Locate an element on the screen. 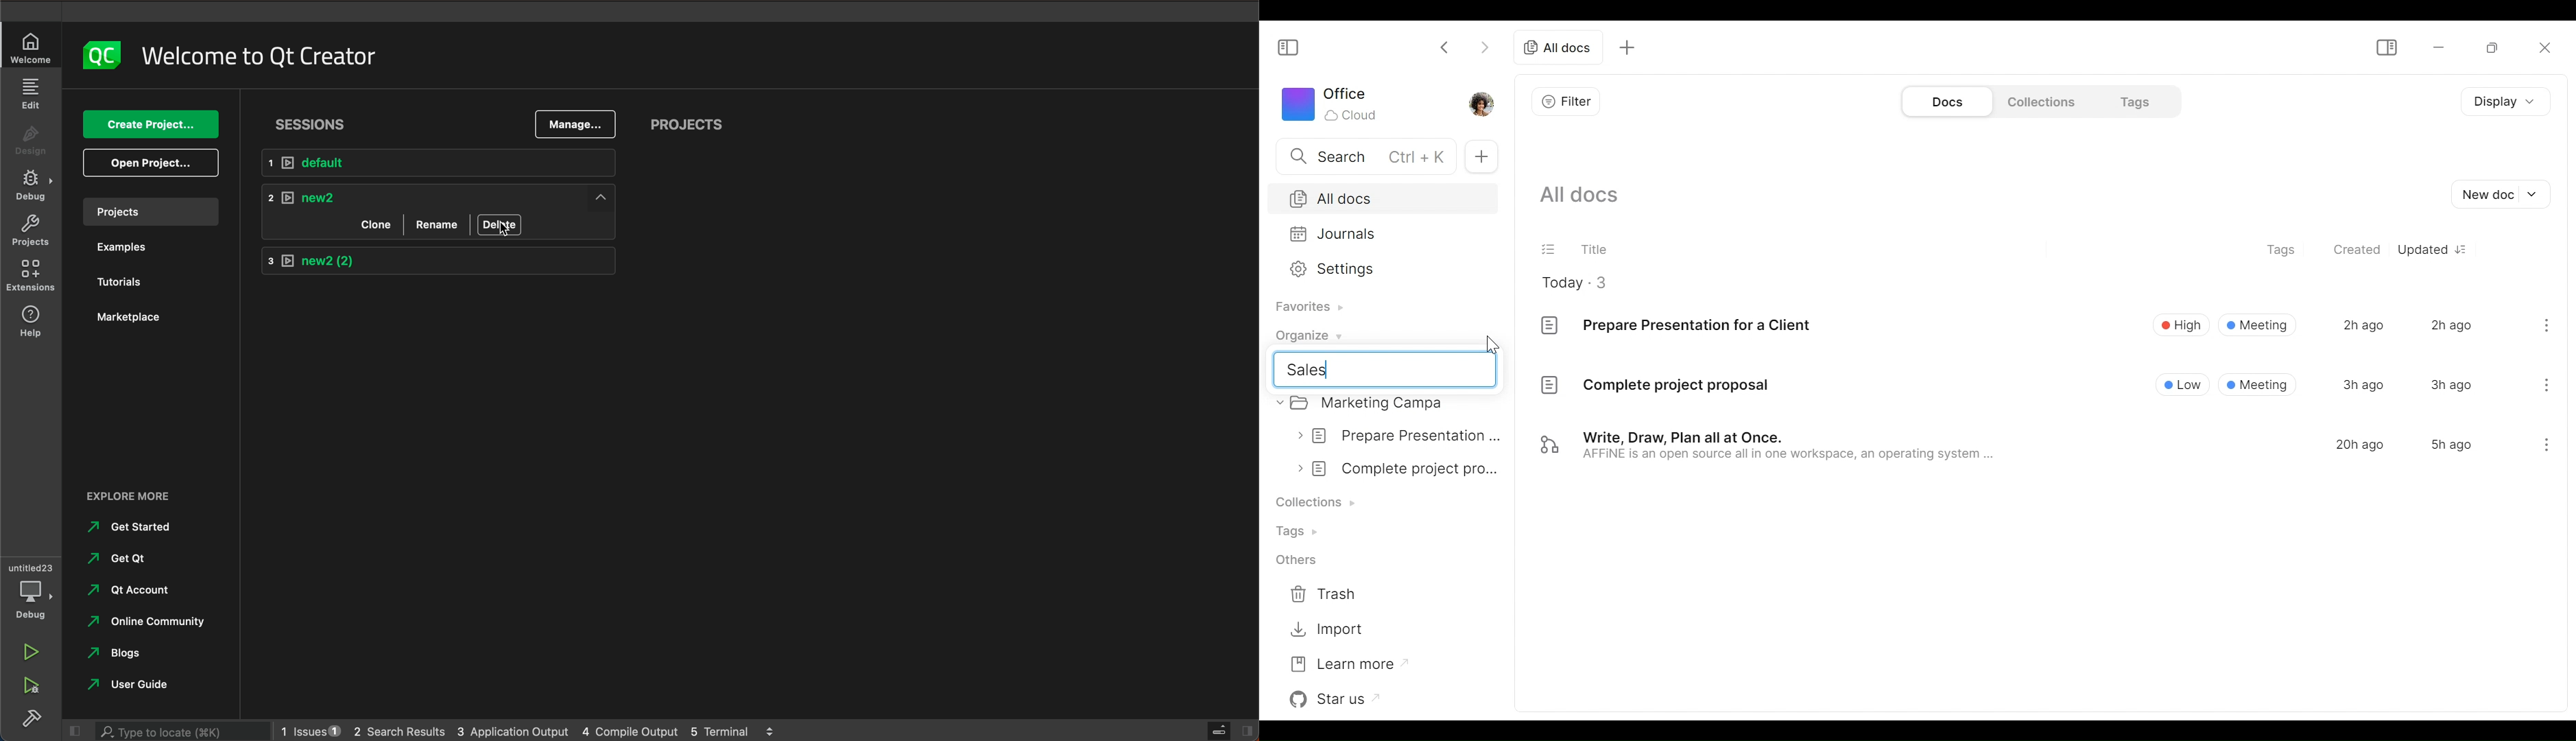  run debug is located at coordinates (31, 684).